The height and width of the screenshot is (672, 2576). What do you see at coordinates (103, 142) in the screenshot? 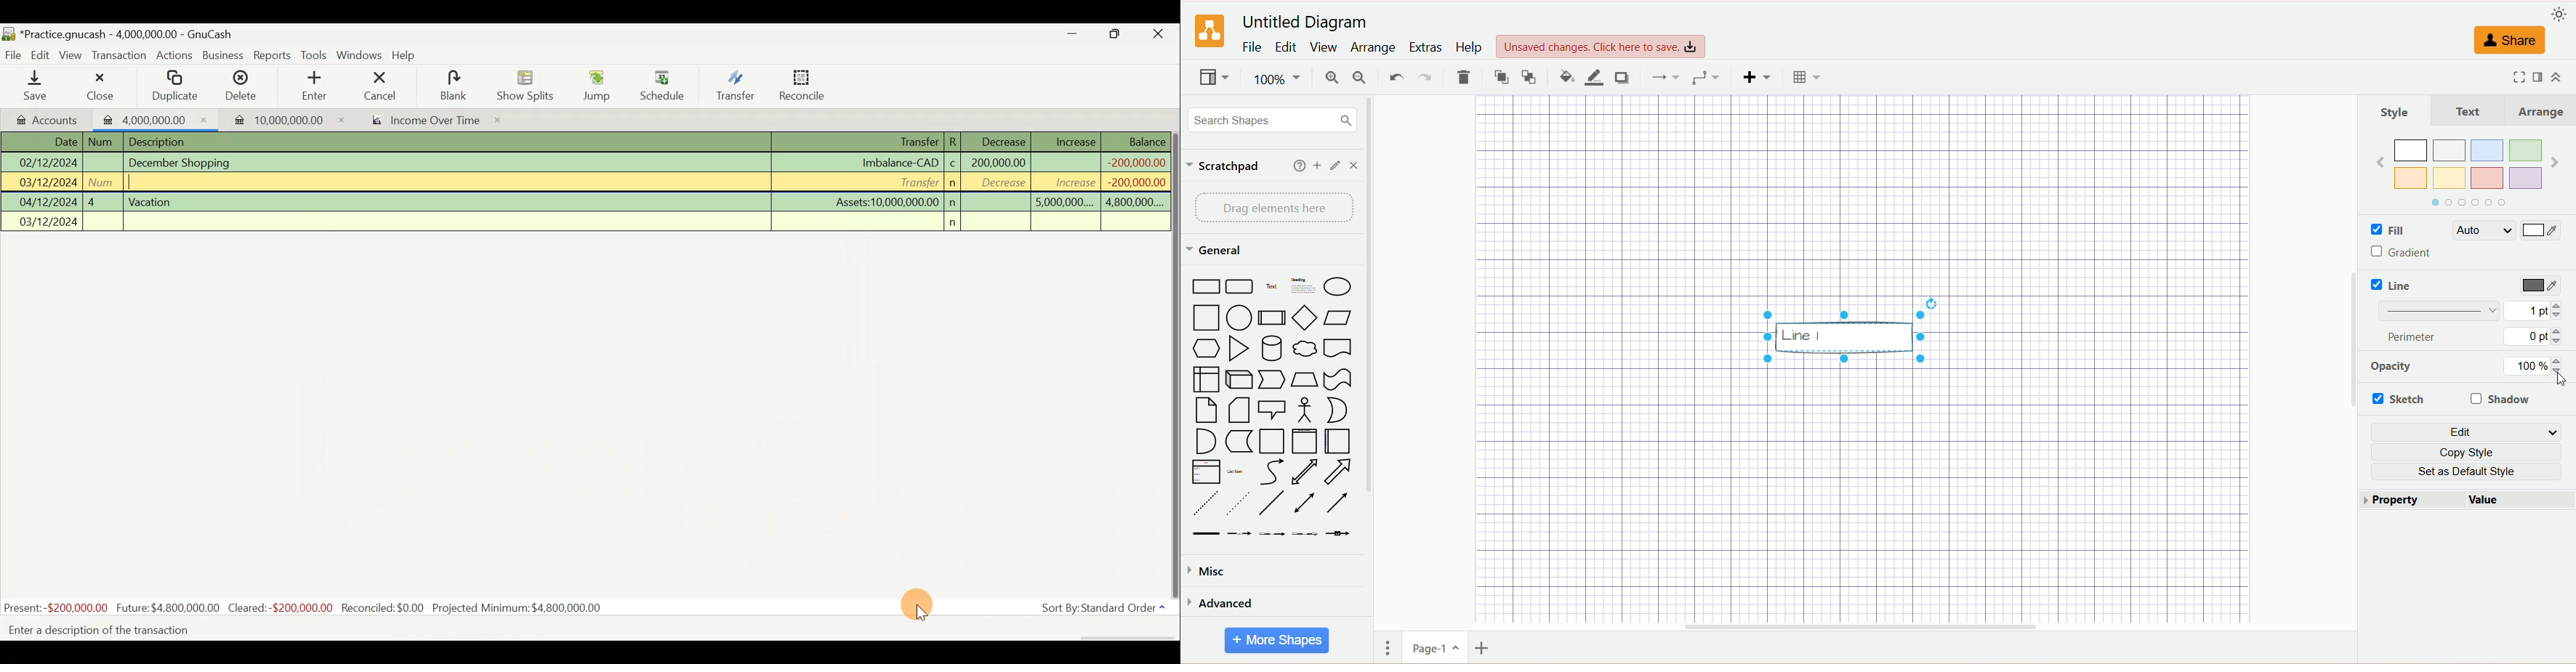
I see `num` at bounding box center [103, 142].